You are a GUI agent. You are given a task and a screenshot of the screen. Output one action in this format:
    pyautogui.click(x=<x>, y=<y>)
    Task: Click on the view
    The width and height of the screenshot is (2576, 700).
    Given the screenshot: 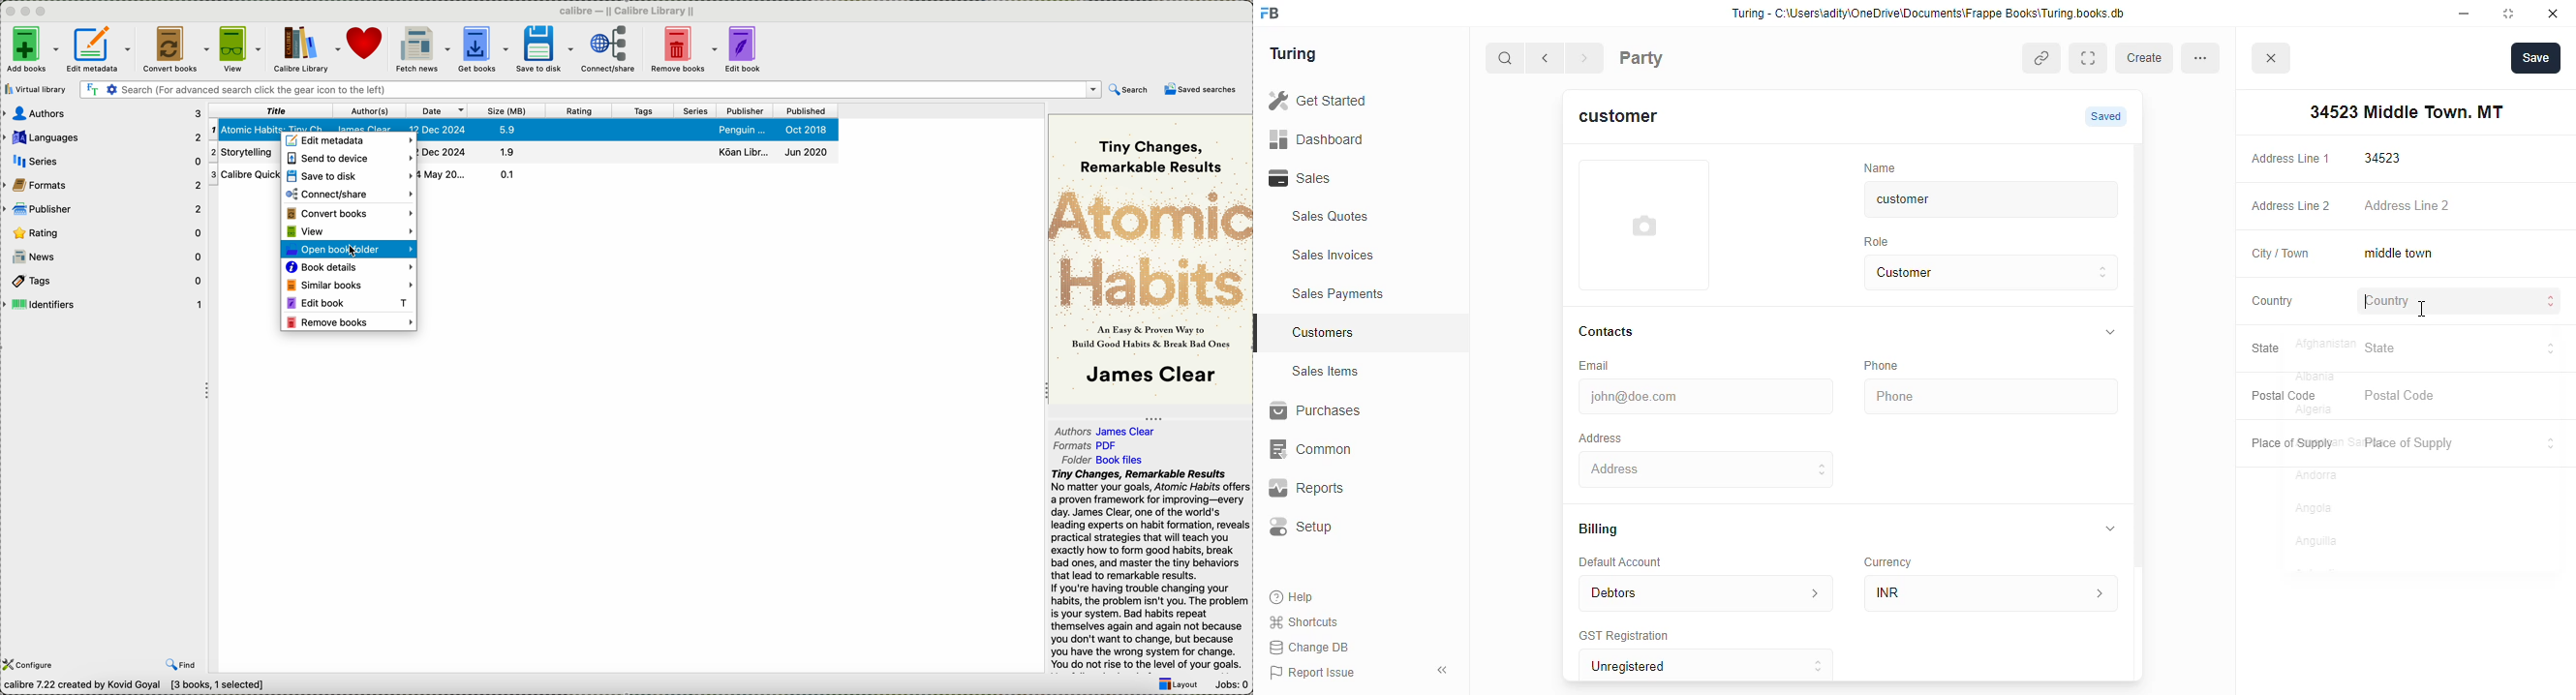 What is the action you would take?
    pyautogui.click(x=240, y=50)
    